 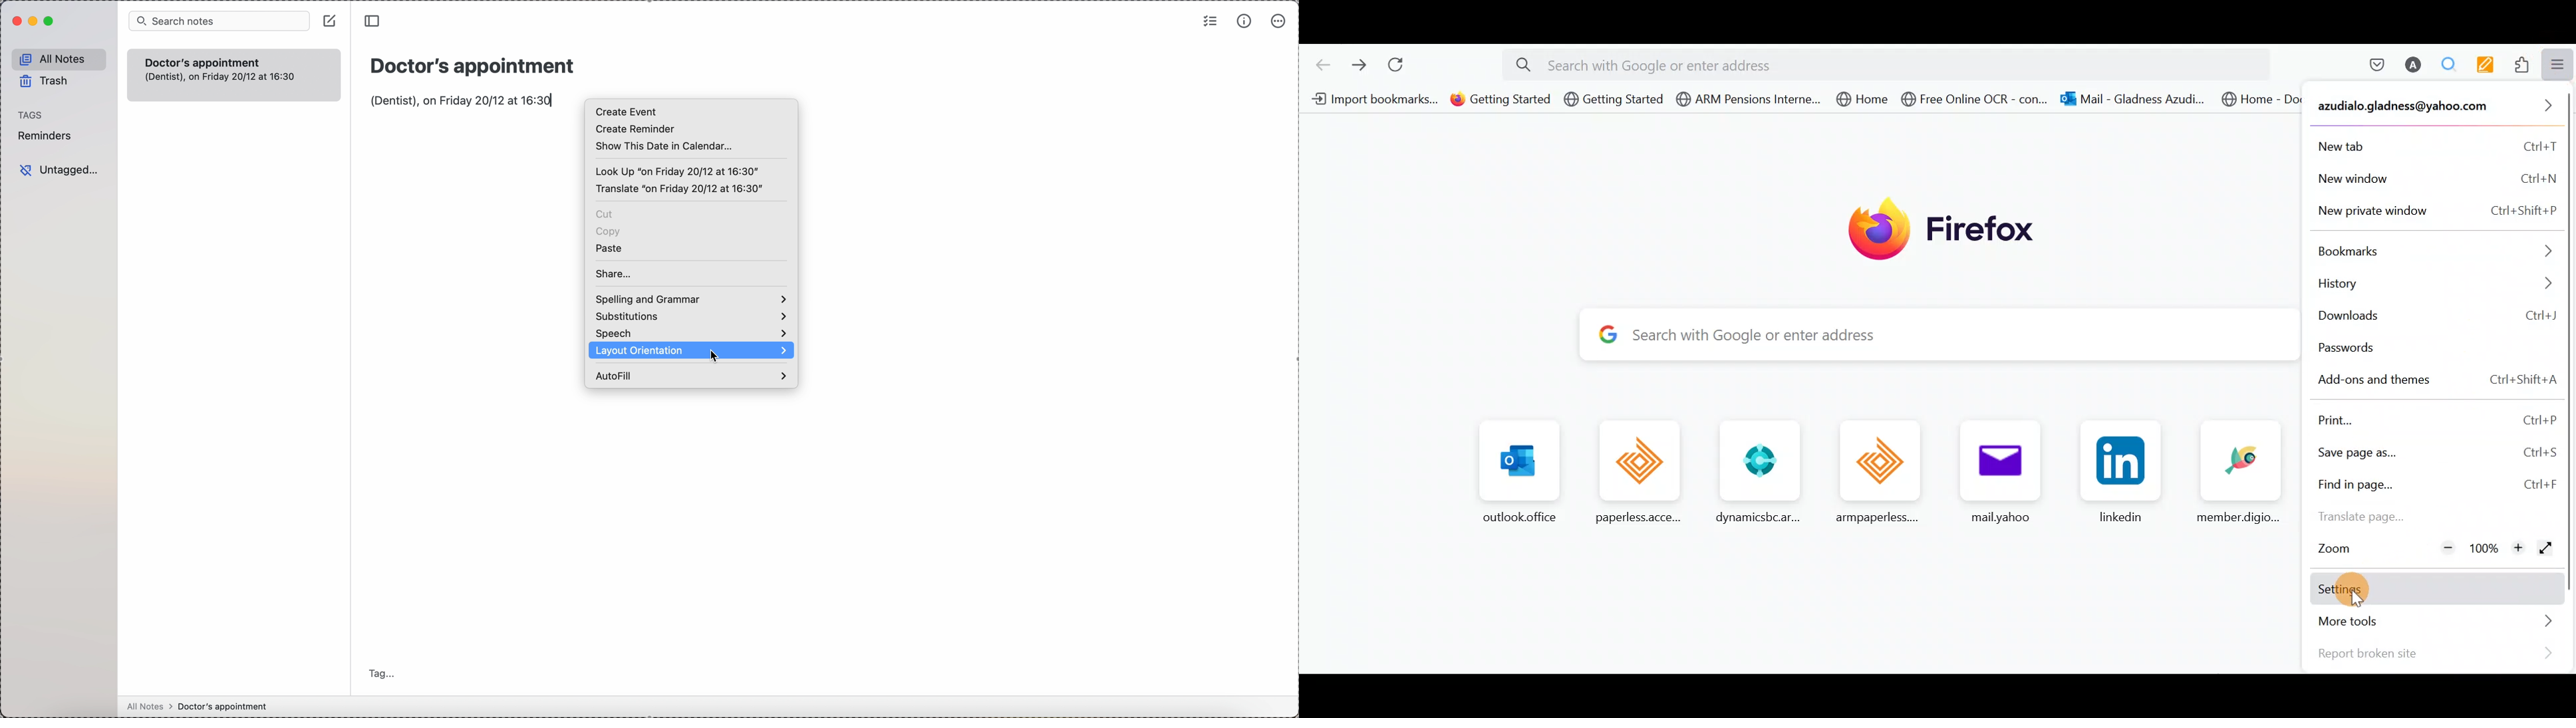 What do you see at coordinates (1279, 22) in the screenshot?
I see `more options` at bounding box center [1279, 22].